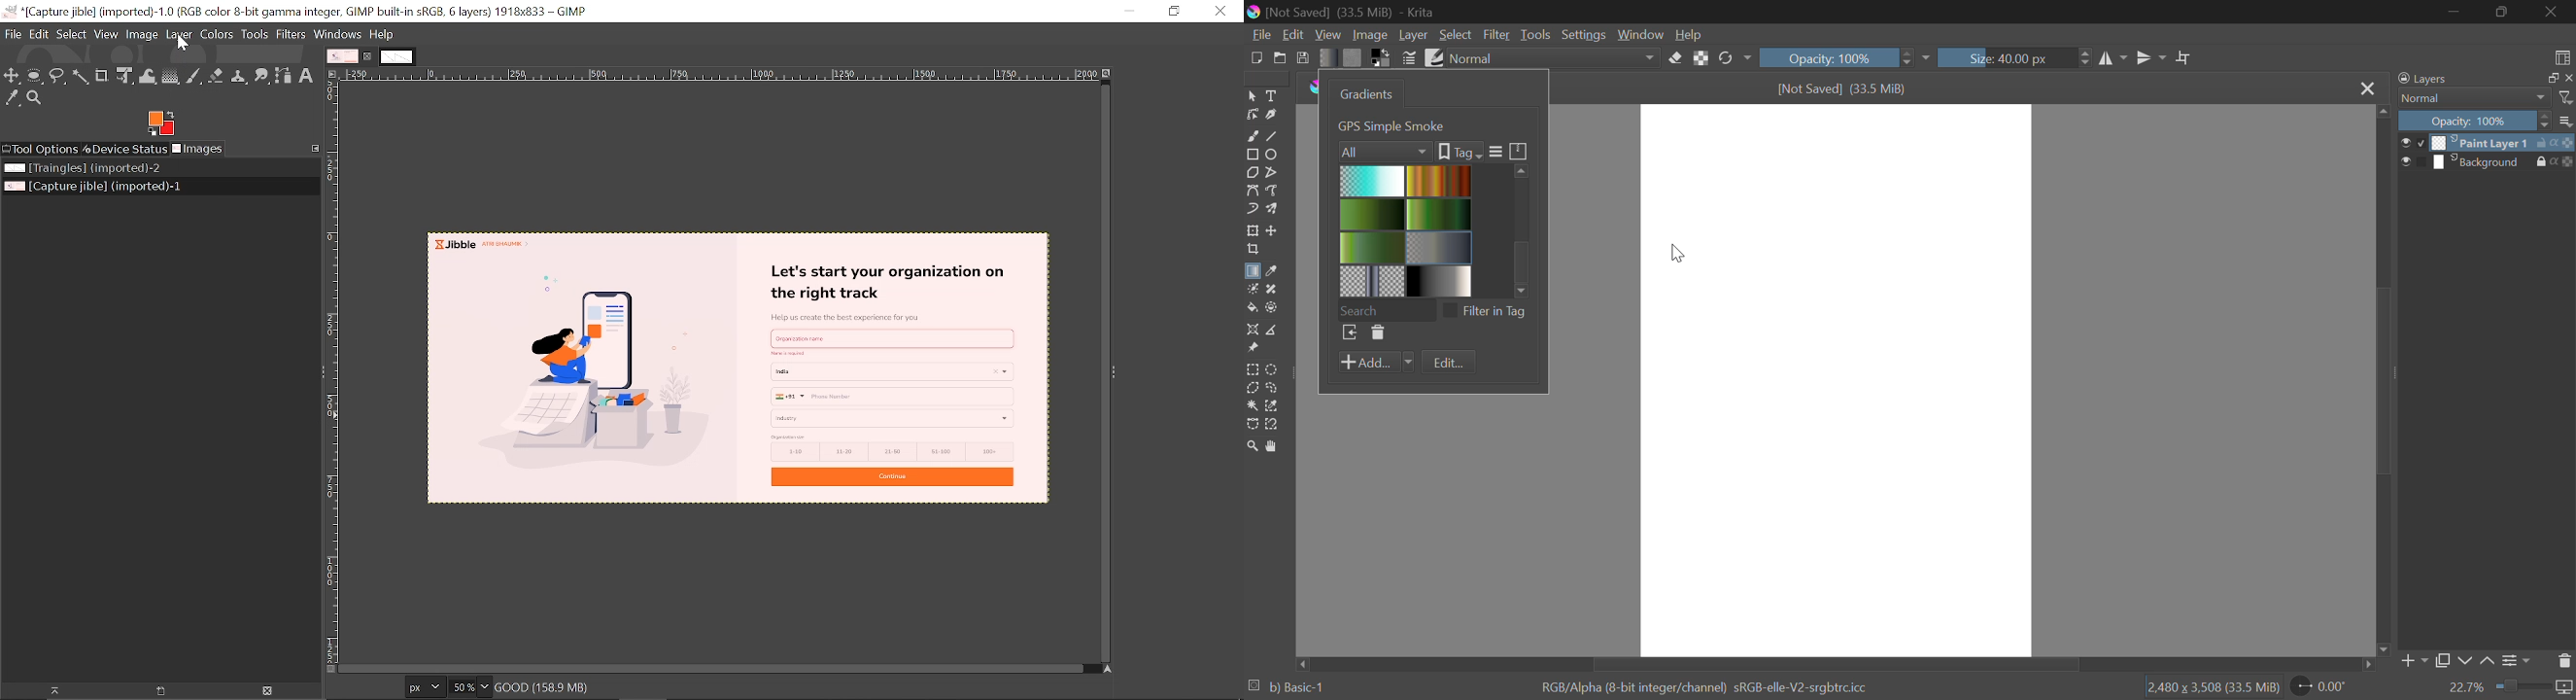 This screenshot has width=2576, height=700. Describe the element at coordinates (218, 35) in the screenshot. I see `Colors` at that location.